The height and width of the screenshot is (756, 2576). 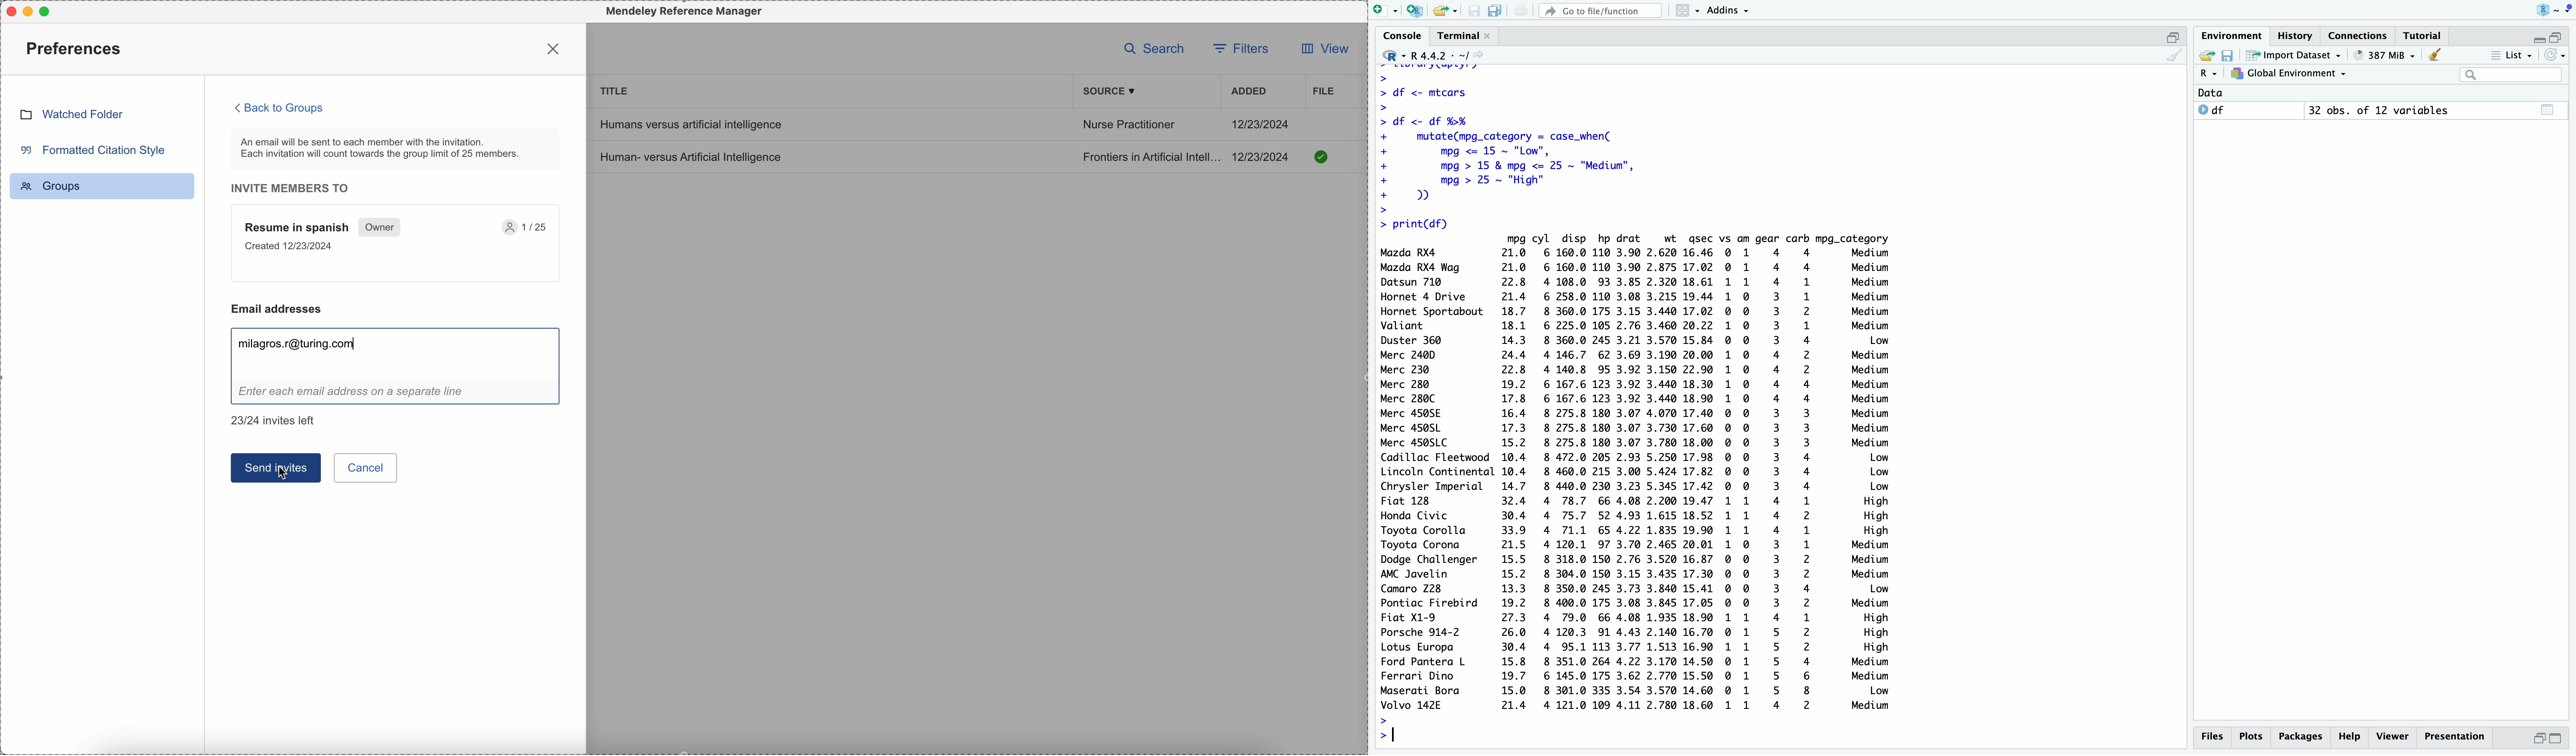 What do you see at coordinates (1602, 11) in the screenshot?
I see `go to file/function` at bounding box center [1602, 11].